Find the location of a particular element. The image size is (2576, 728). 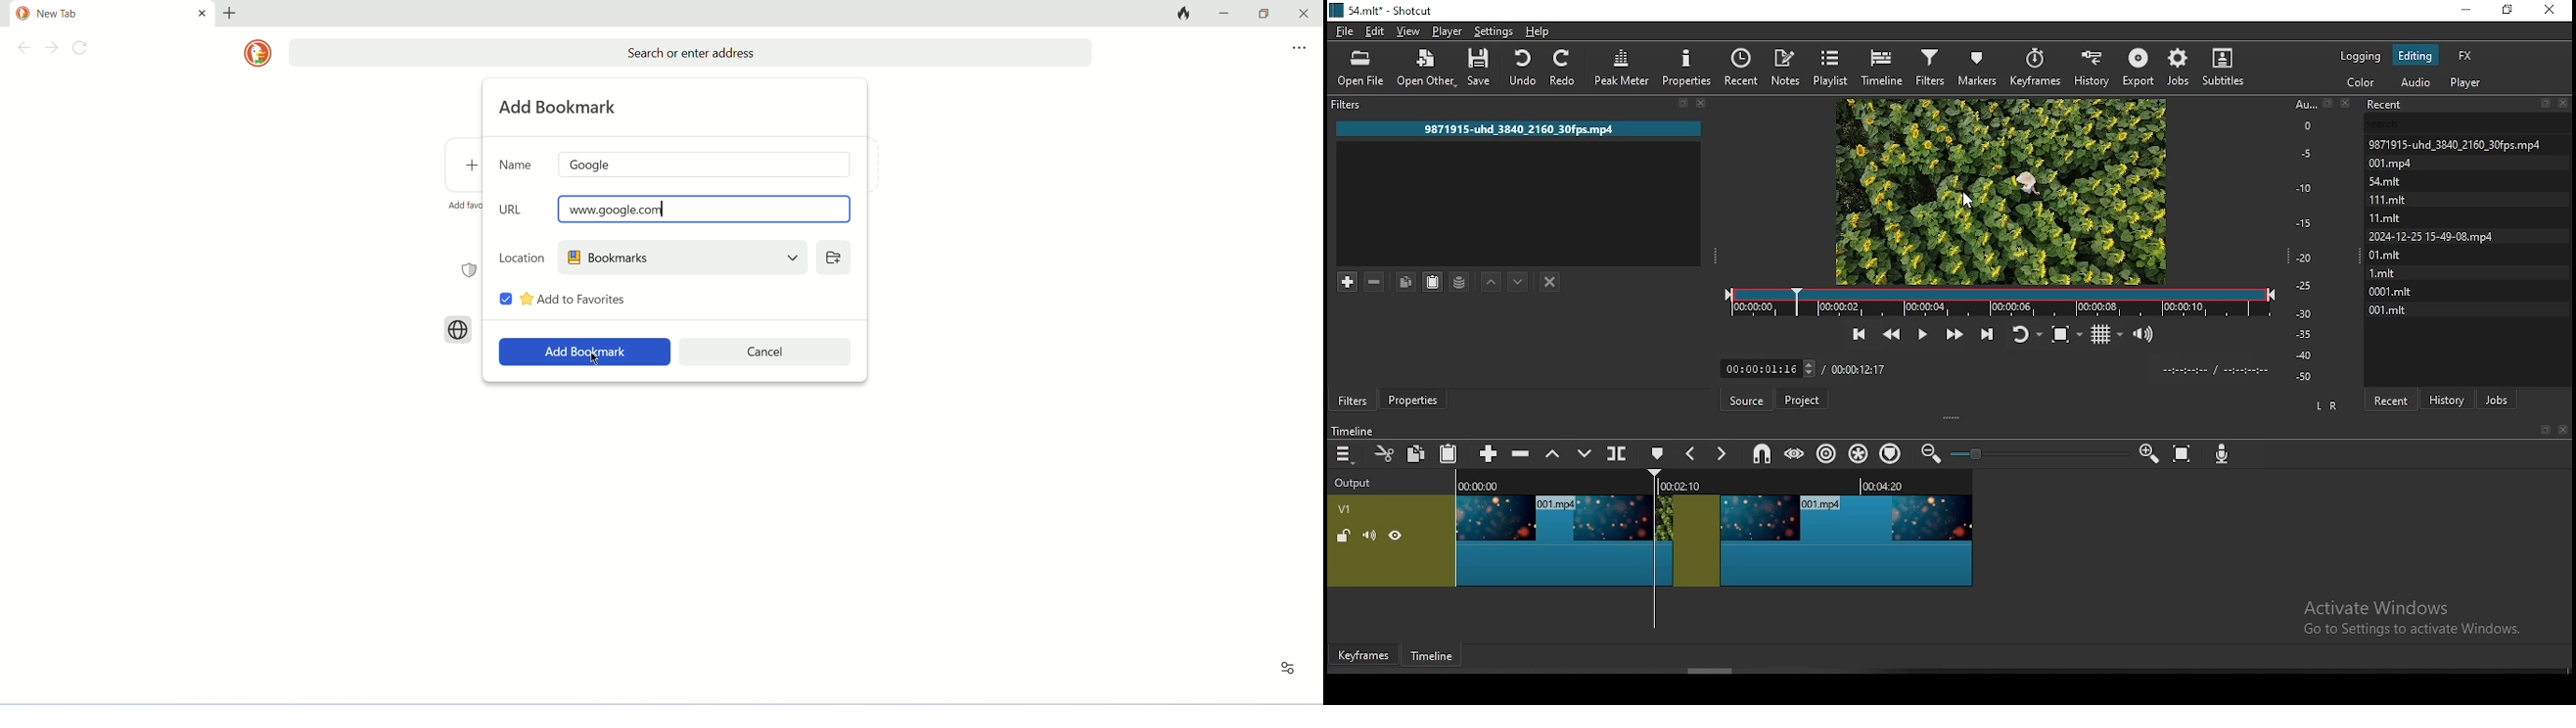

volume control is located at coordinates (2145, 335).